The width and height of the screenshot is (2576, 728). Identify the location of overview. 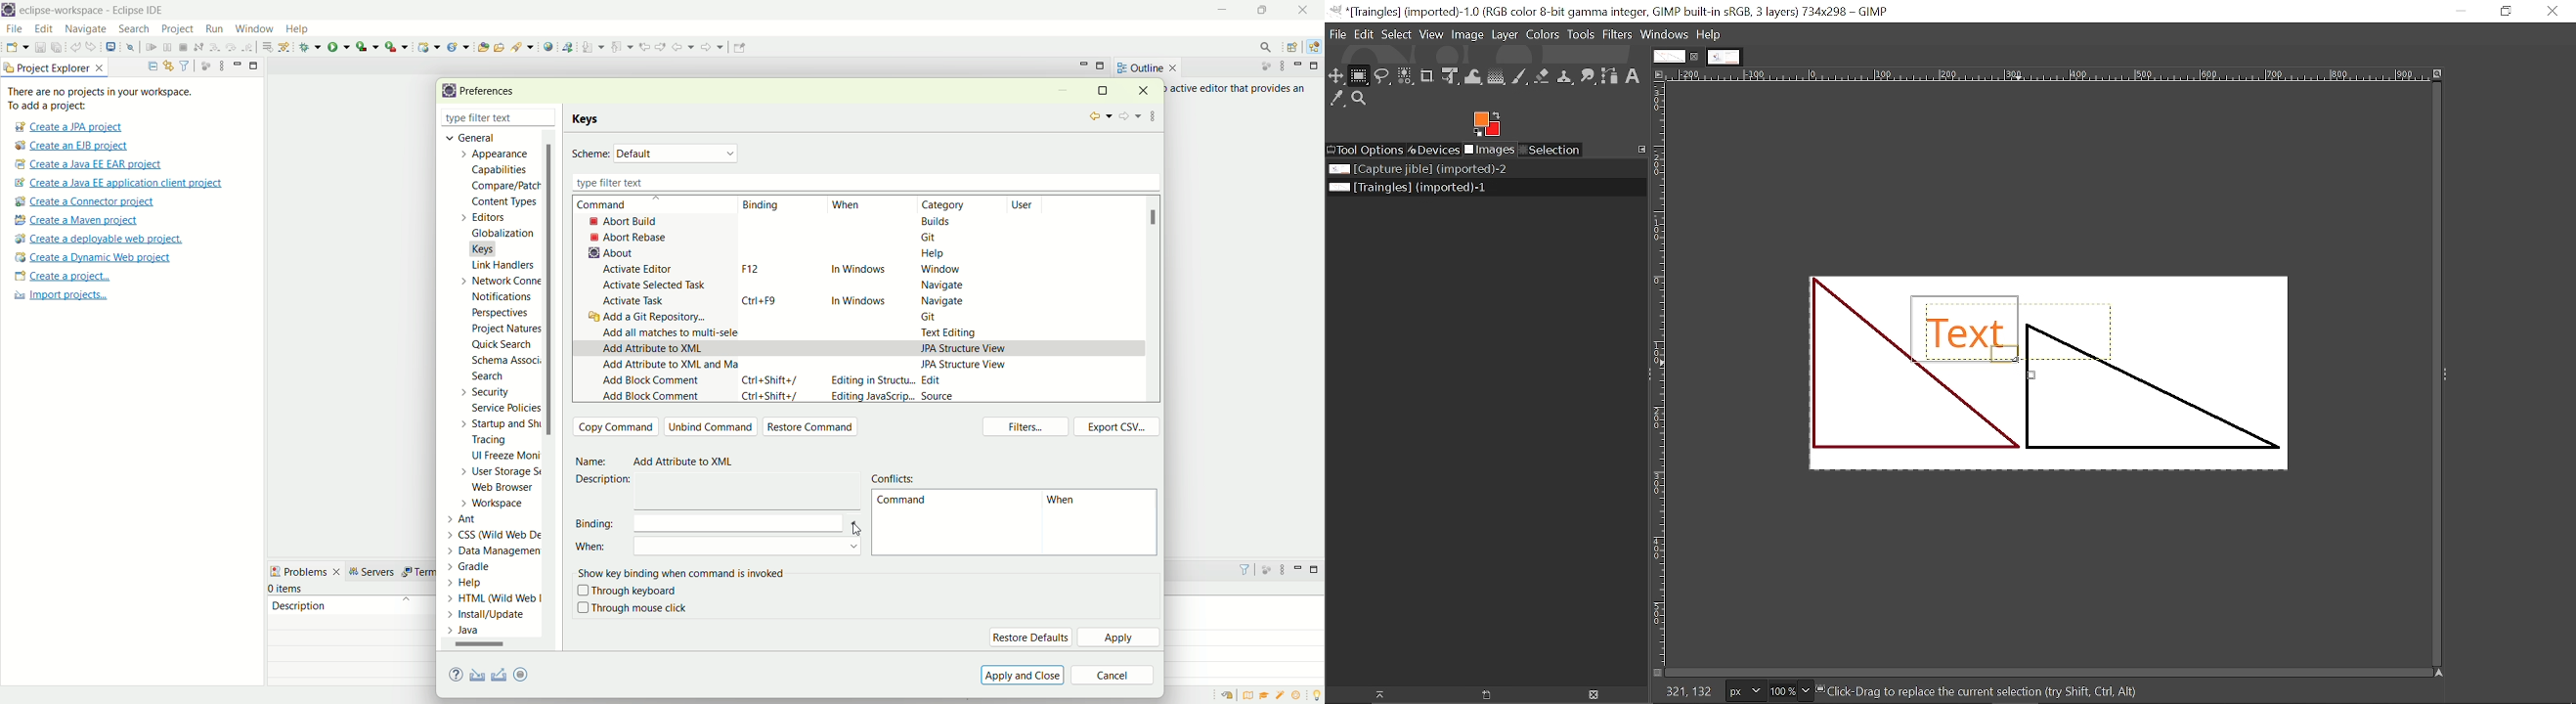
(1251, 695).